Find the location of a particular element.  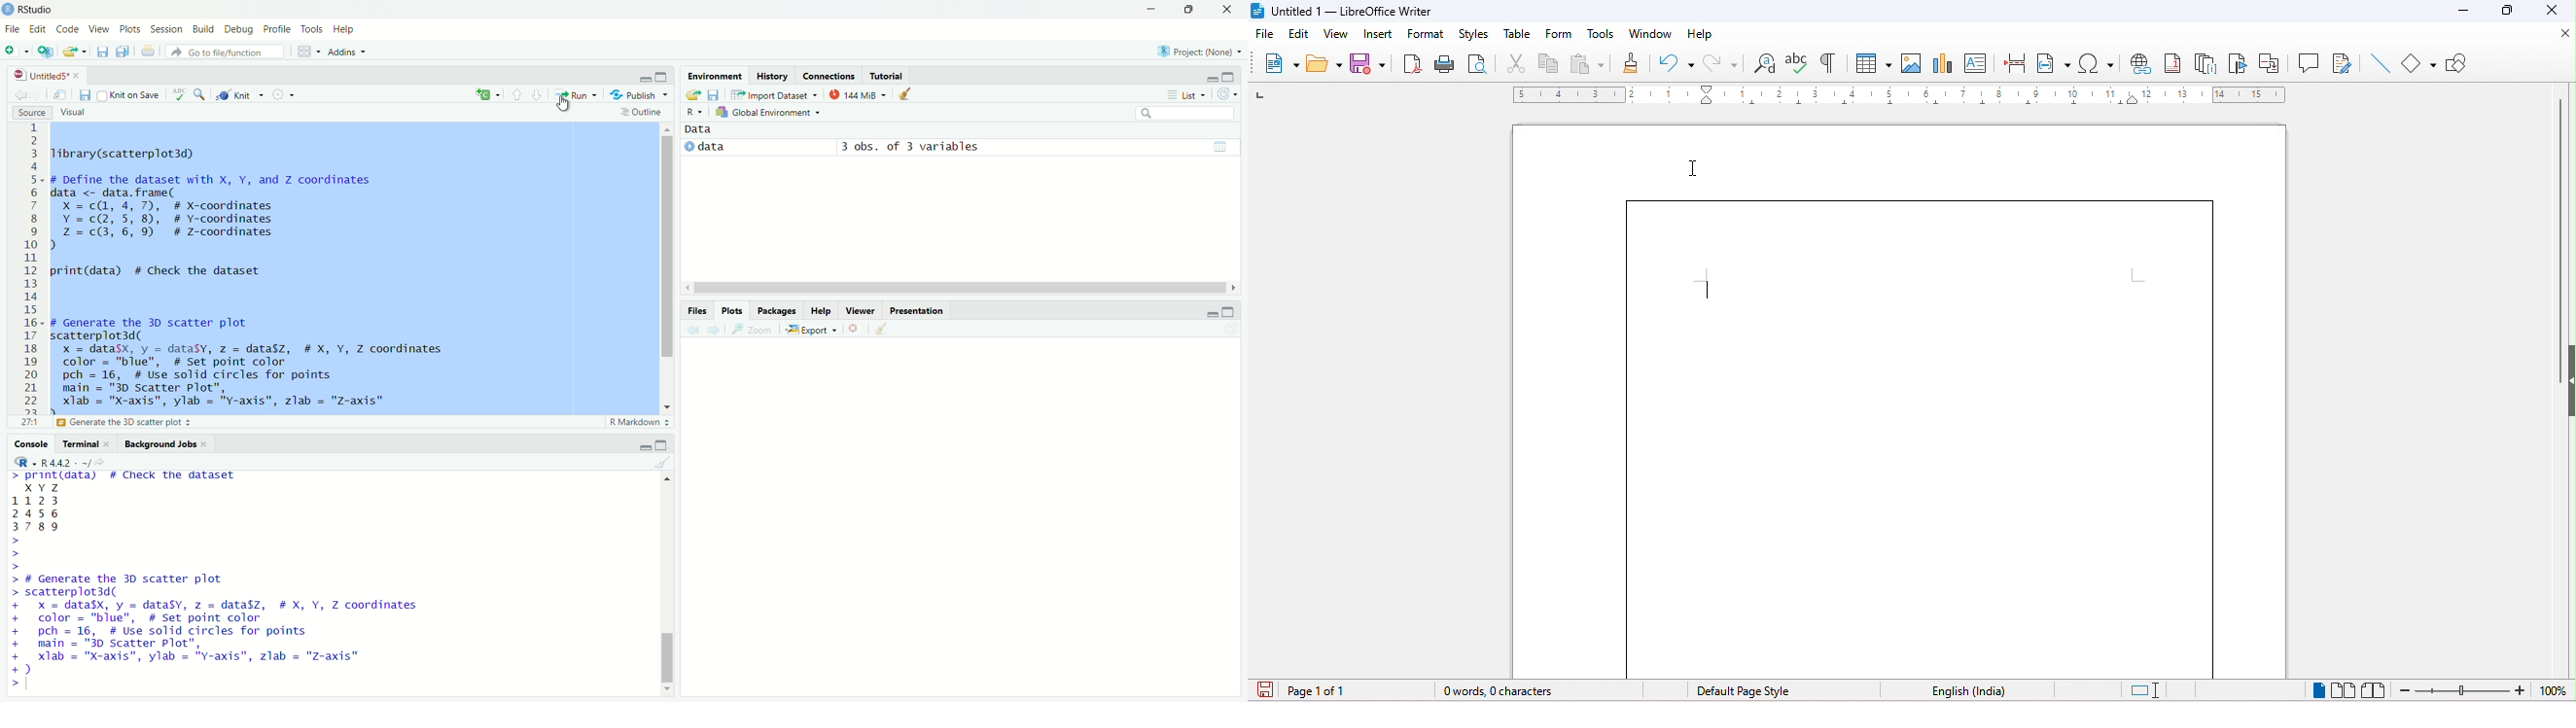

minimize is located at coordinates (644, 78).